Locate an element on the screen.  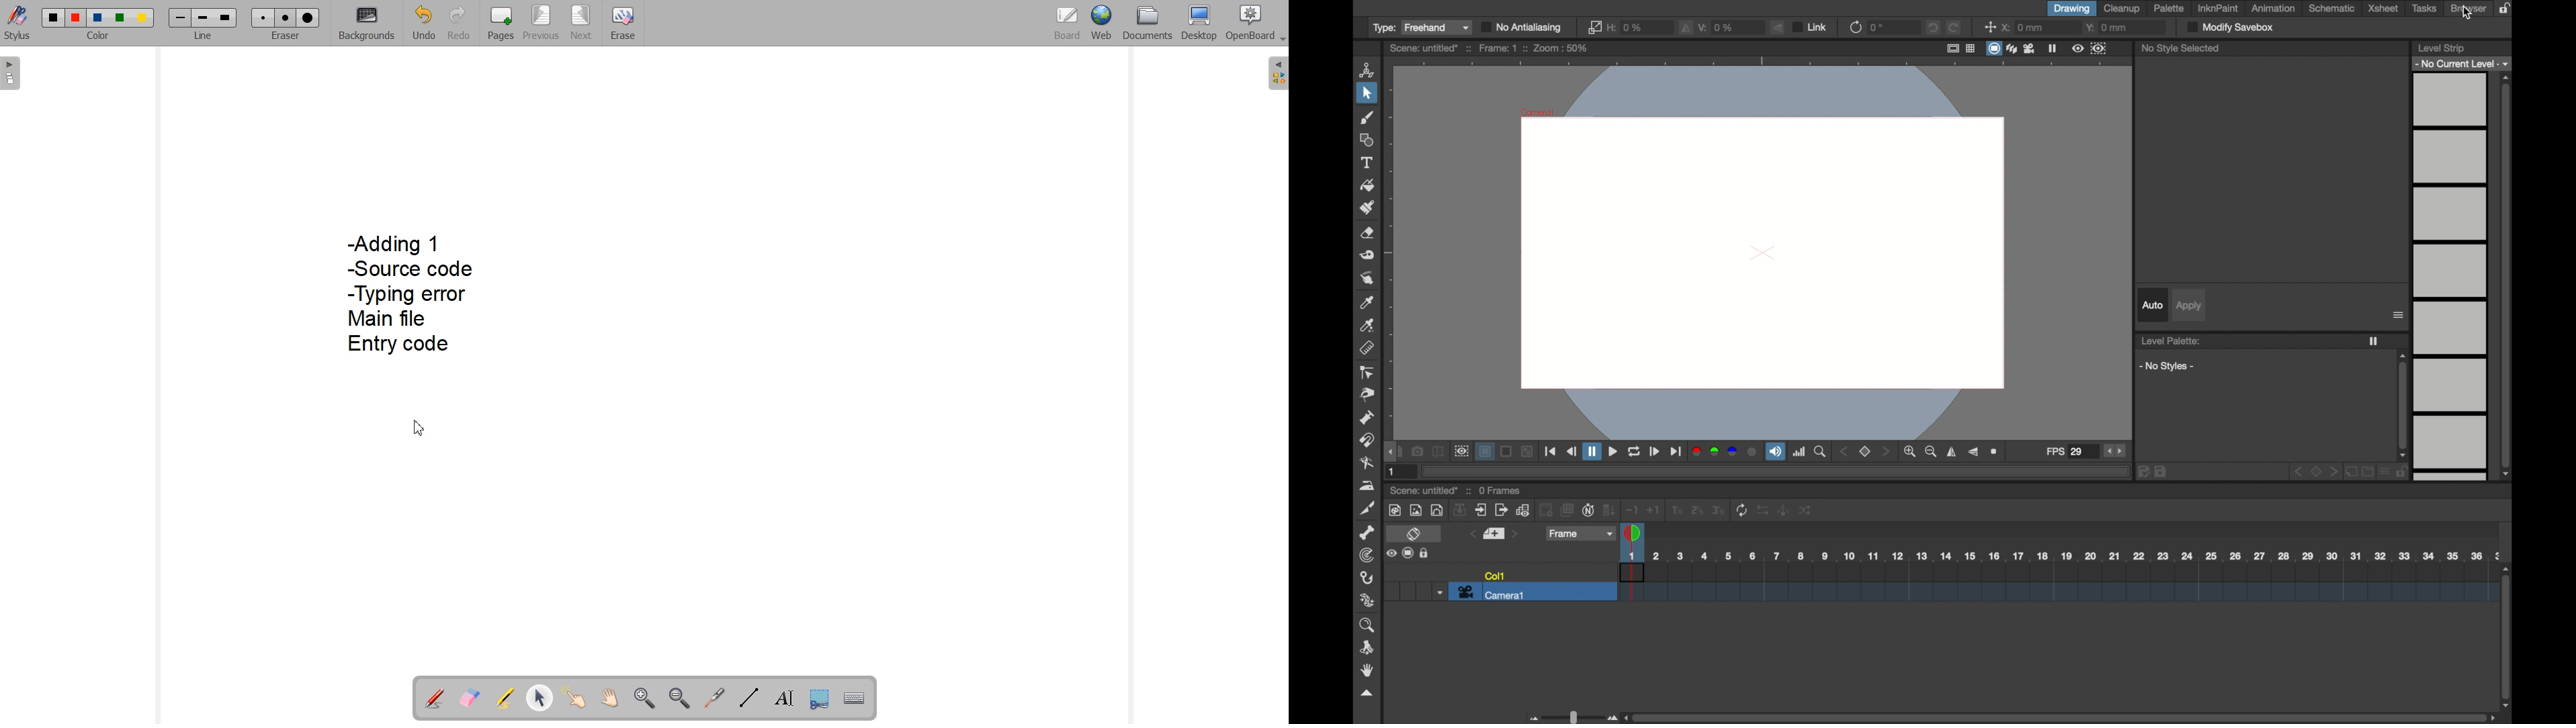
frame is located at coordinates (2099, 49).